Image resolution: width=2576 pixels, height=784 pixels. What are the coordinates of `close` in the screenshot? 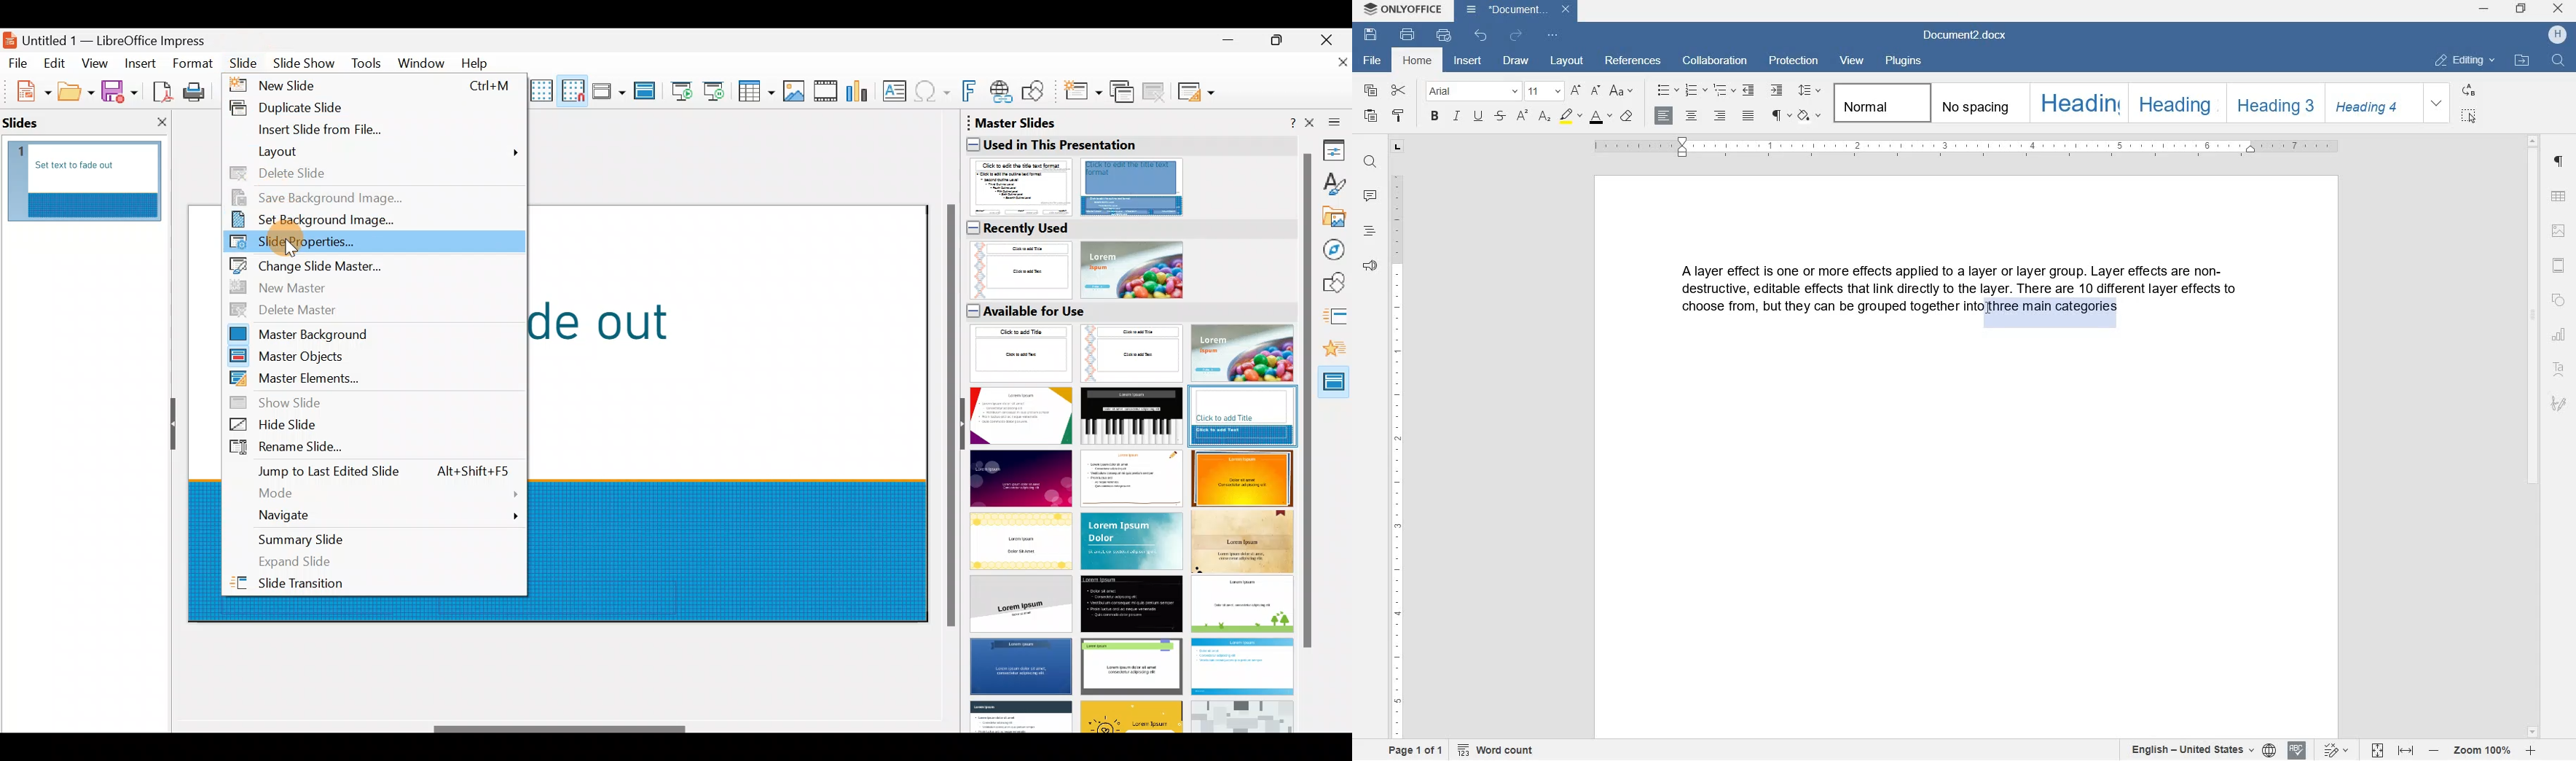 It's located at (2558, 8).